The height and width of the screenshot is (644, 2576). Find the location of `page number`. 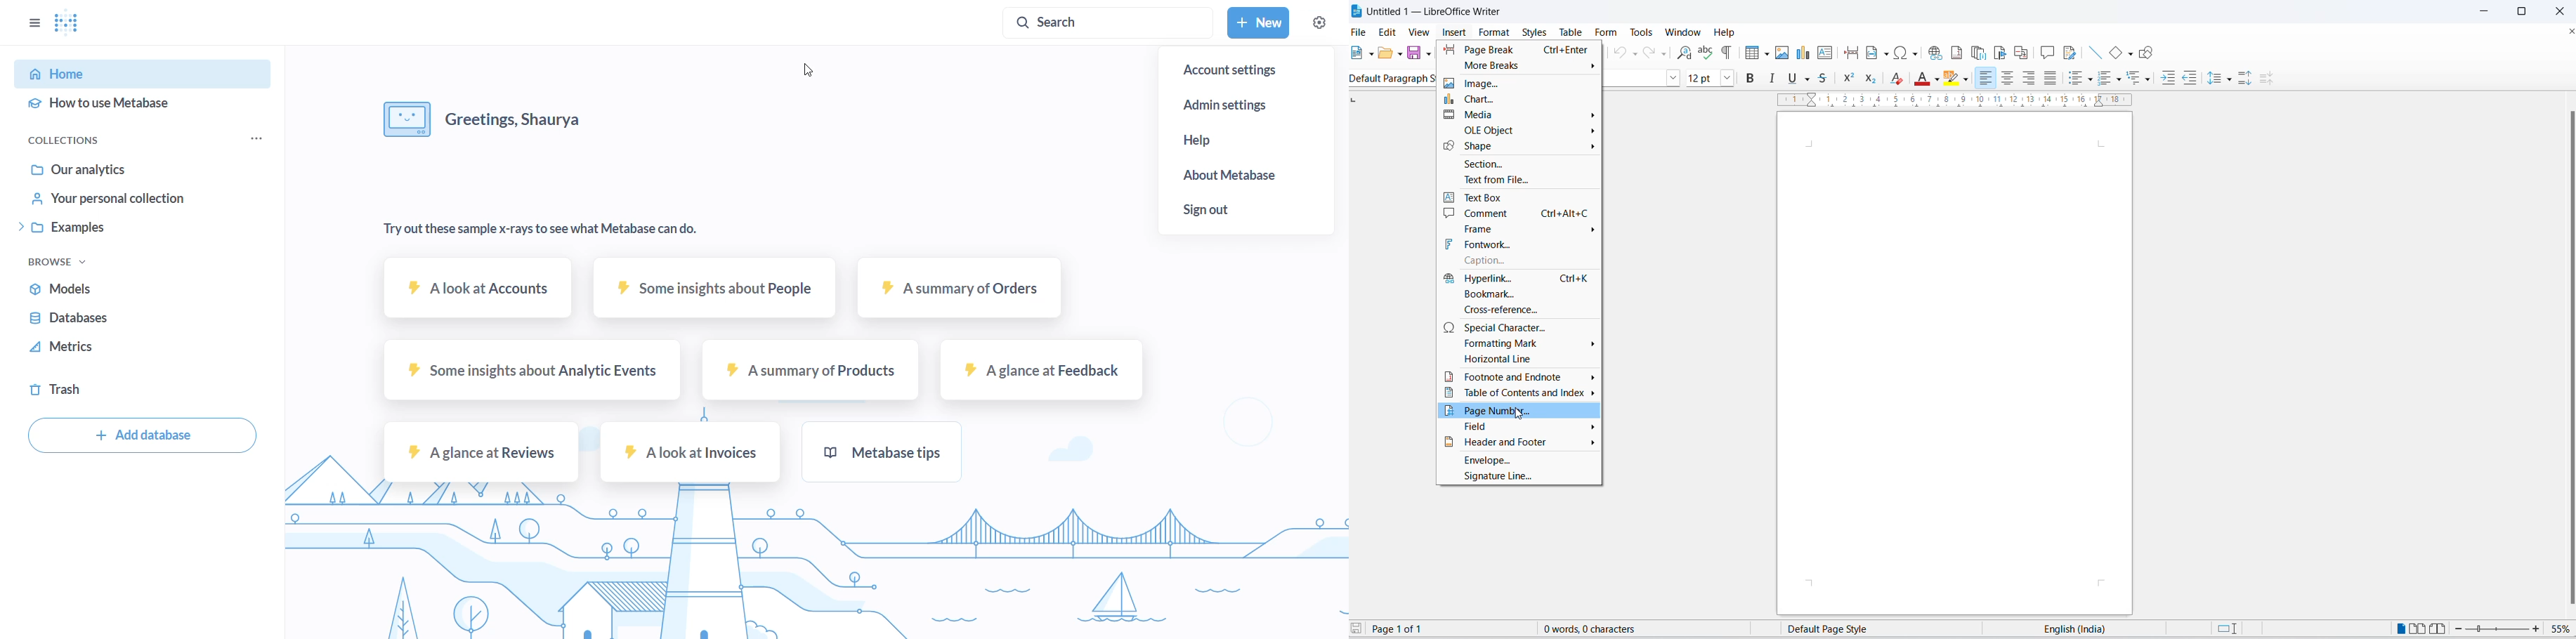

page number is located at coordinates (1518, 412).